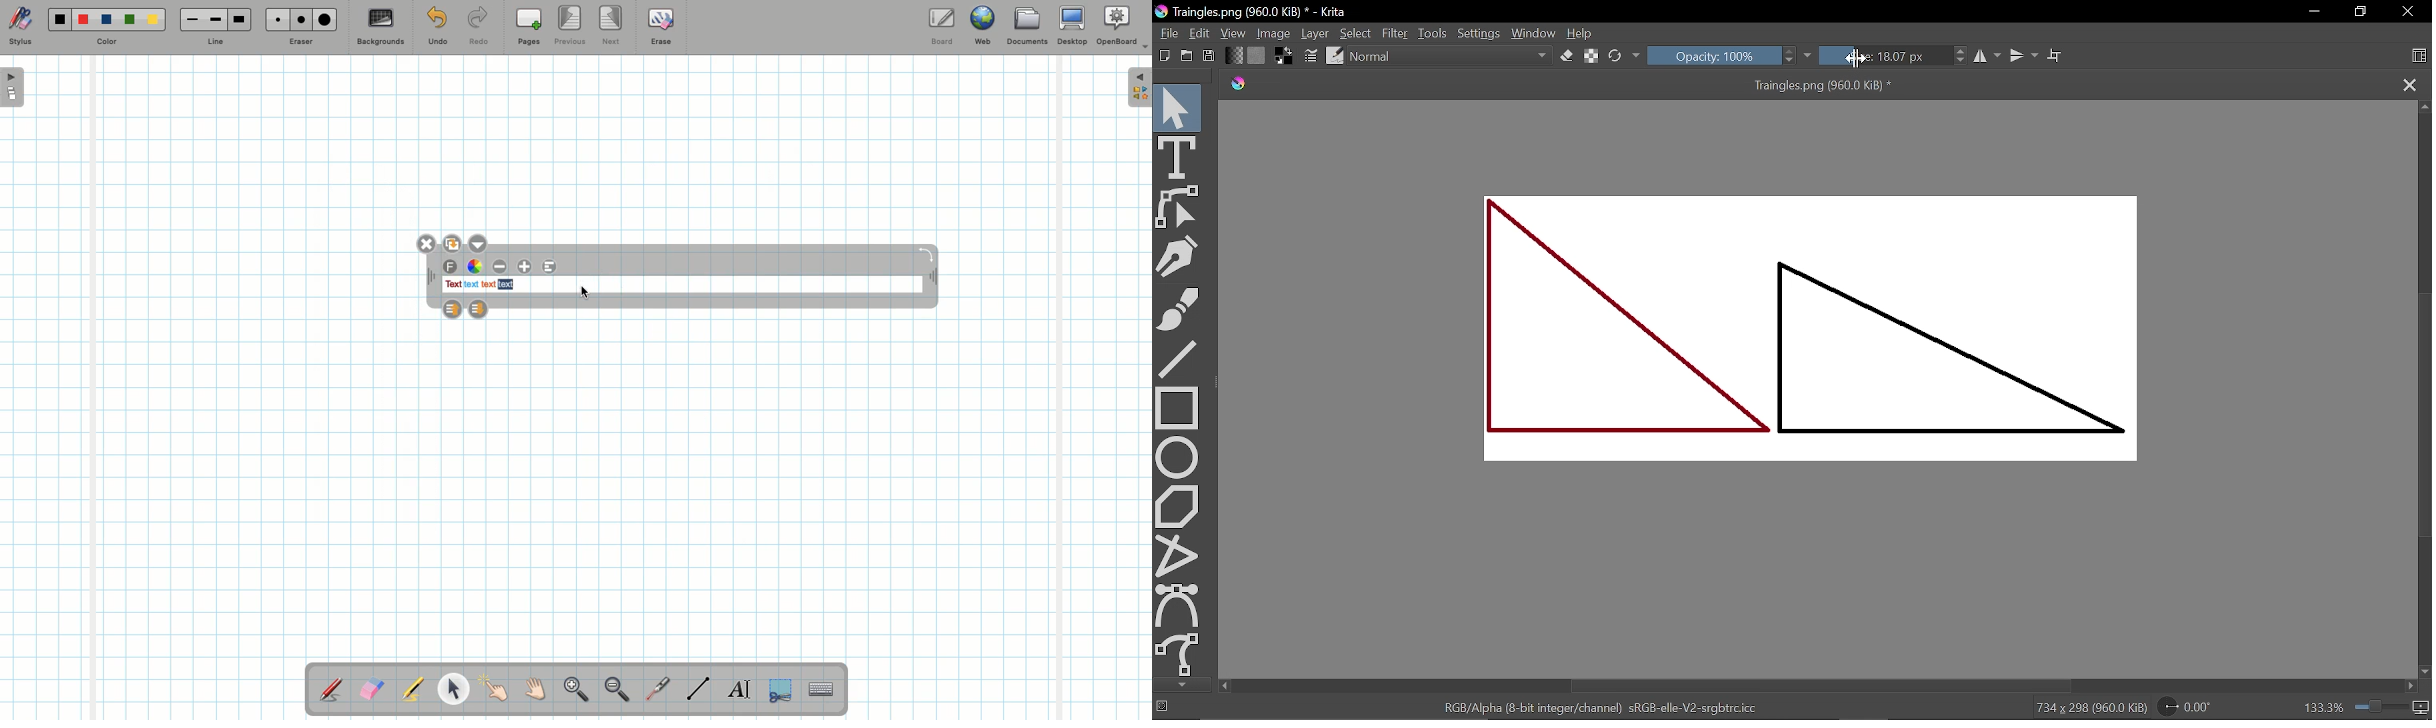  Describe the element at coordinates (1309, 57) in the screenshot. I see `Edit brush settings` at that location.